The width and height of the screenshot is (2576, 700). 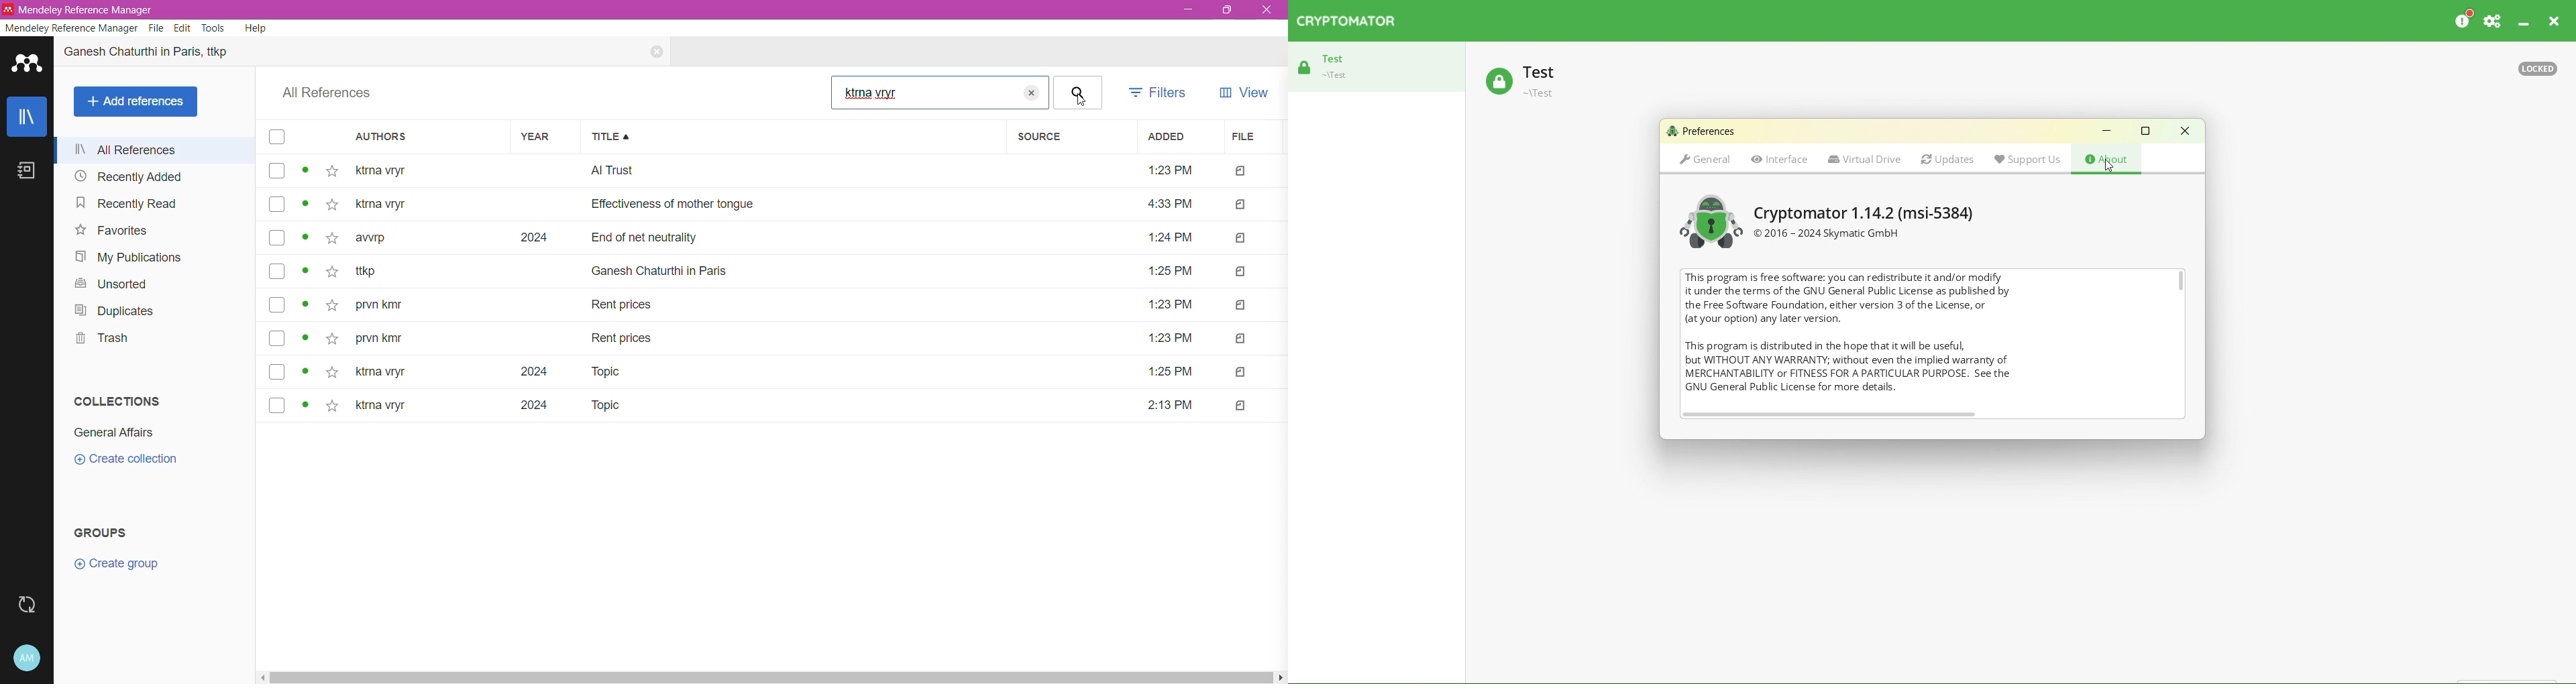 What do you see at coordinates (276, 372) in the screenshot?
I see `select reference ` at bounding box center [276, 372].